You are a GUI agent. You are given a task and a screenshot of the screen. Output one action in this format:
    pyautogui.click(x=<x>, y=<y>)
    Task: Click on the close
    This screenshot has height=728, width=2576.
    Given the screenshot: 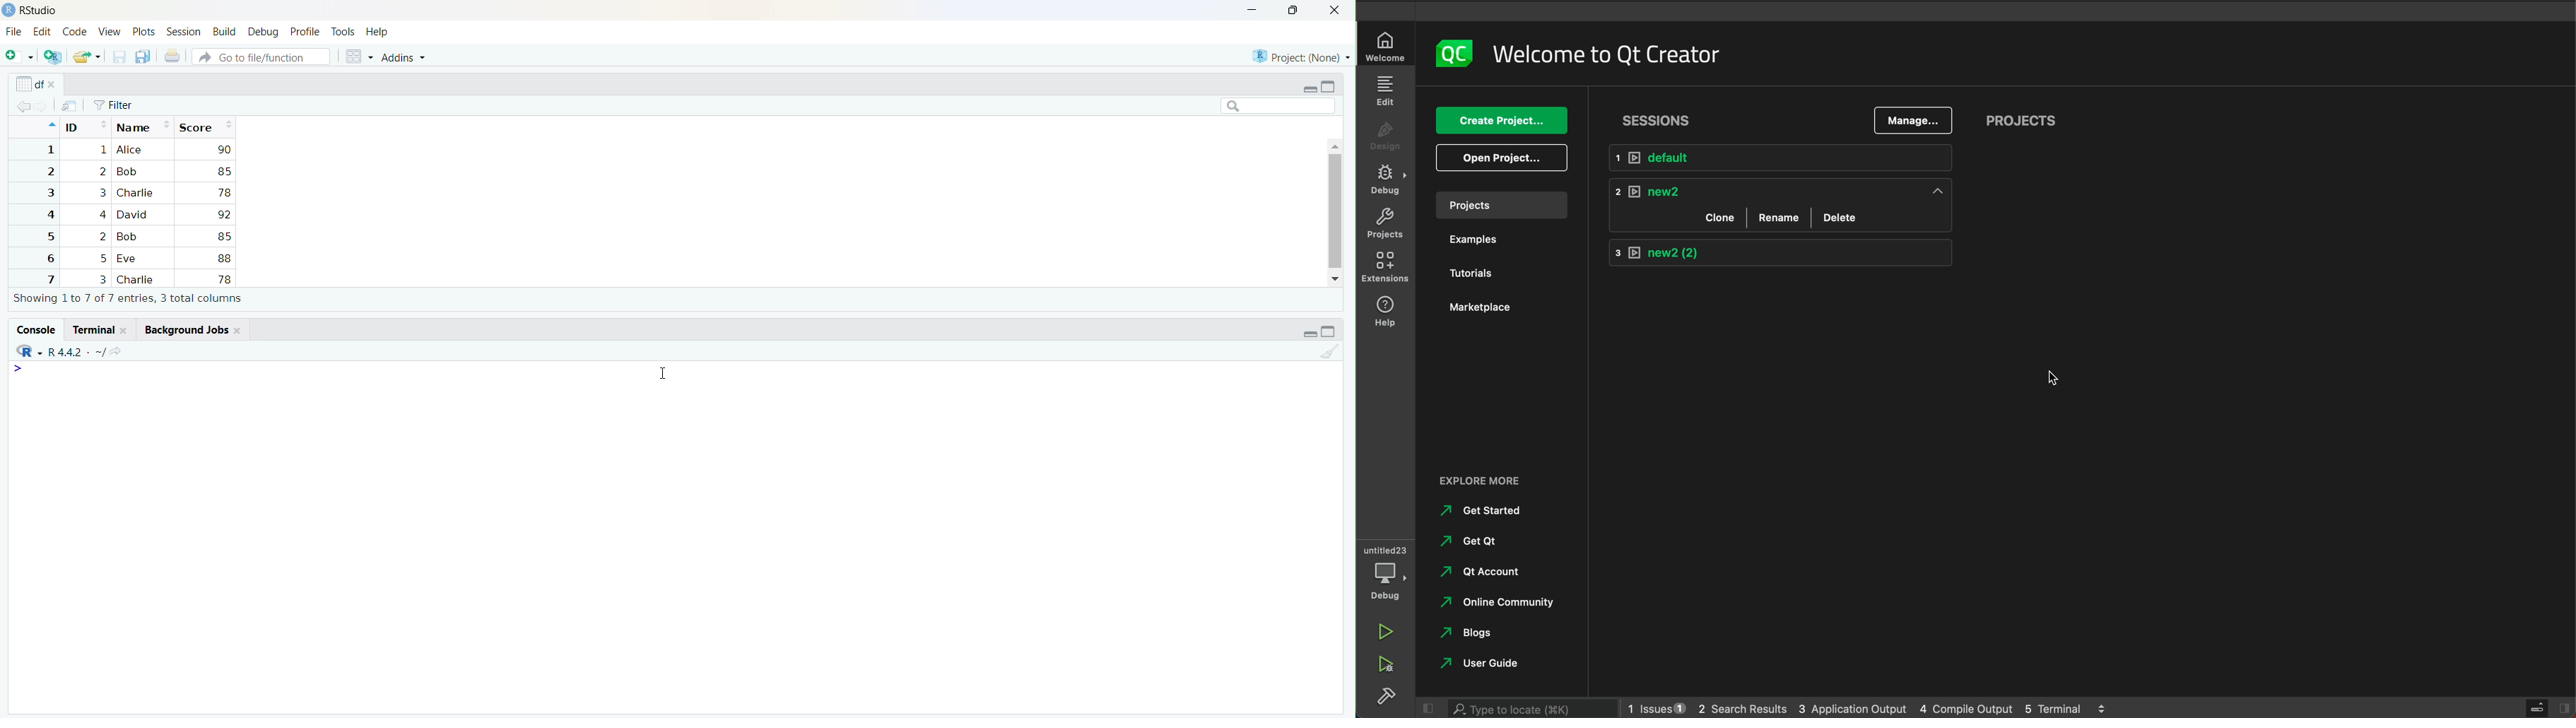 What is the action you would take?
    pyautogui.click(x=239, y=330)
    